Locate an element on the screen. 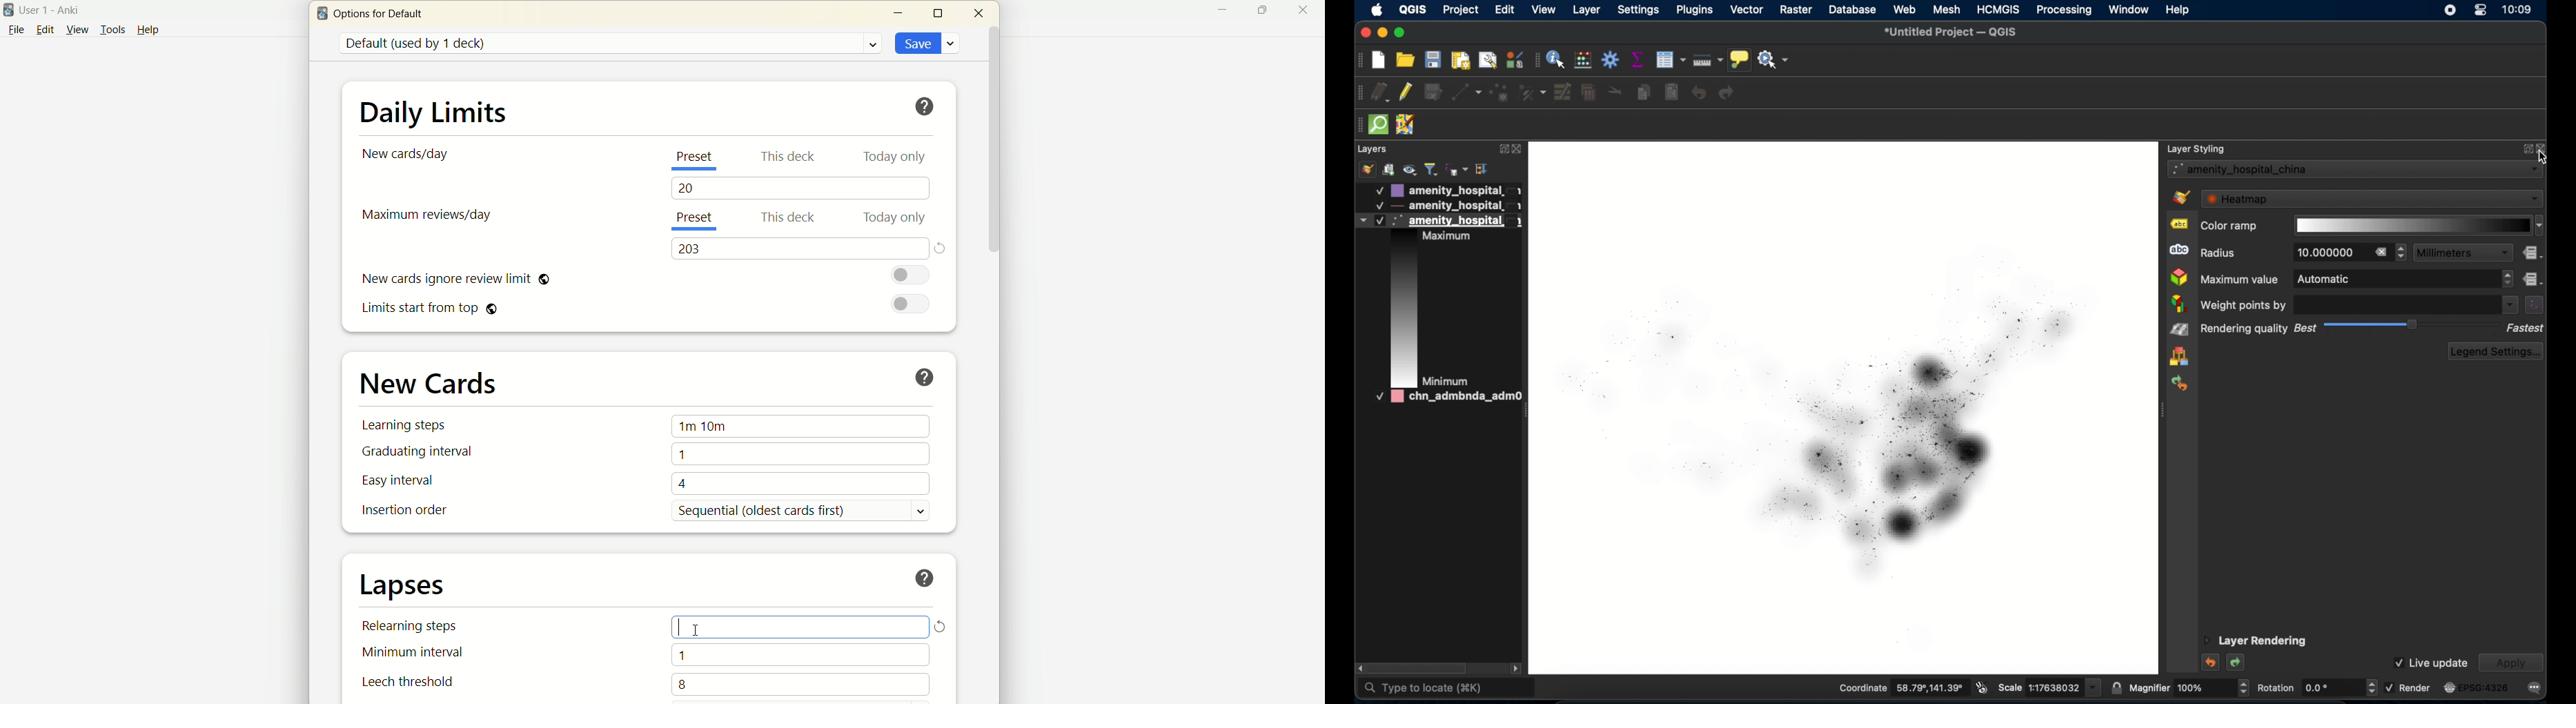 This screenshot has height=728, width=2576. toggle button is located at coordinates (910, 305).